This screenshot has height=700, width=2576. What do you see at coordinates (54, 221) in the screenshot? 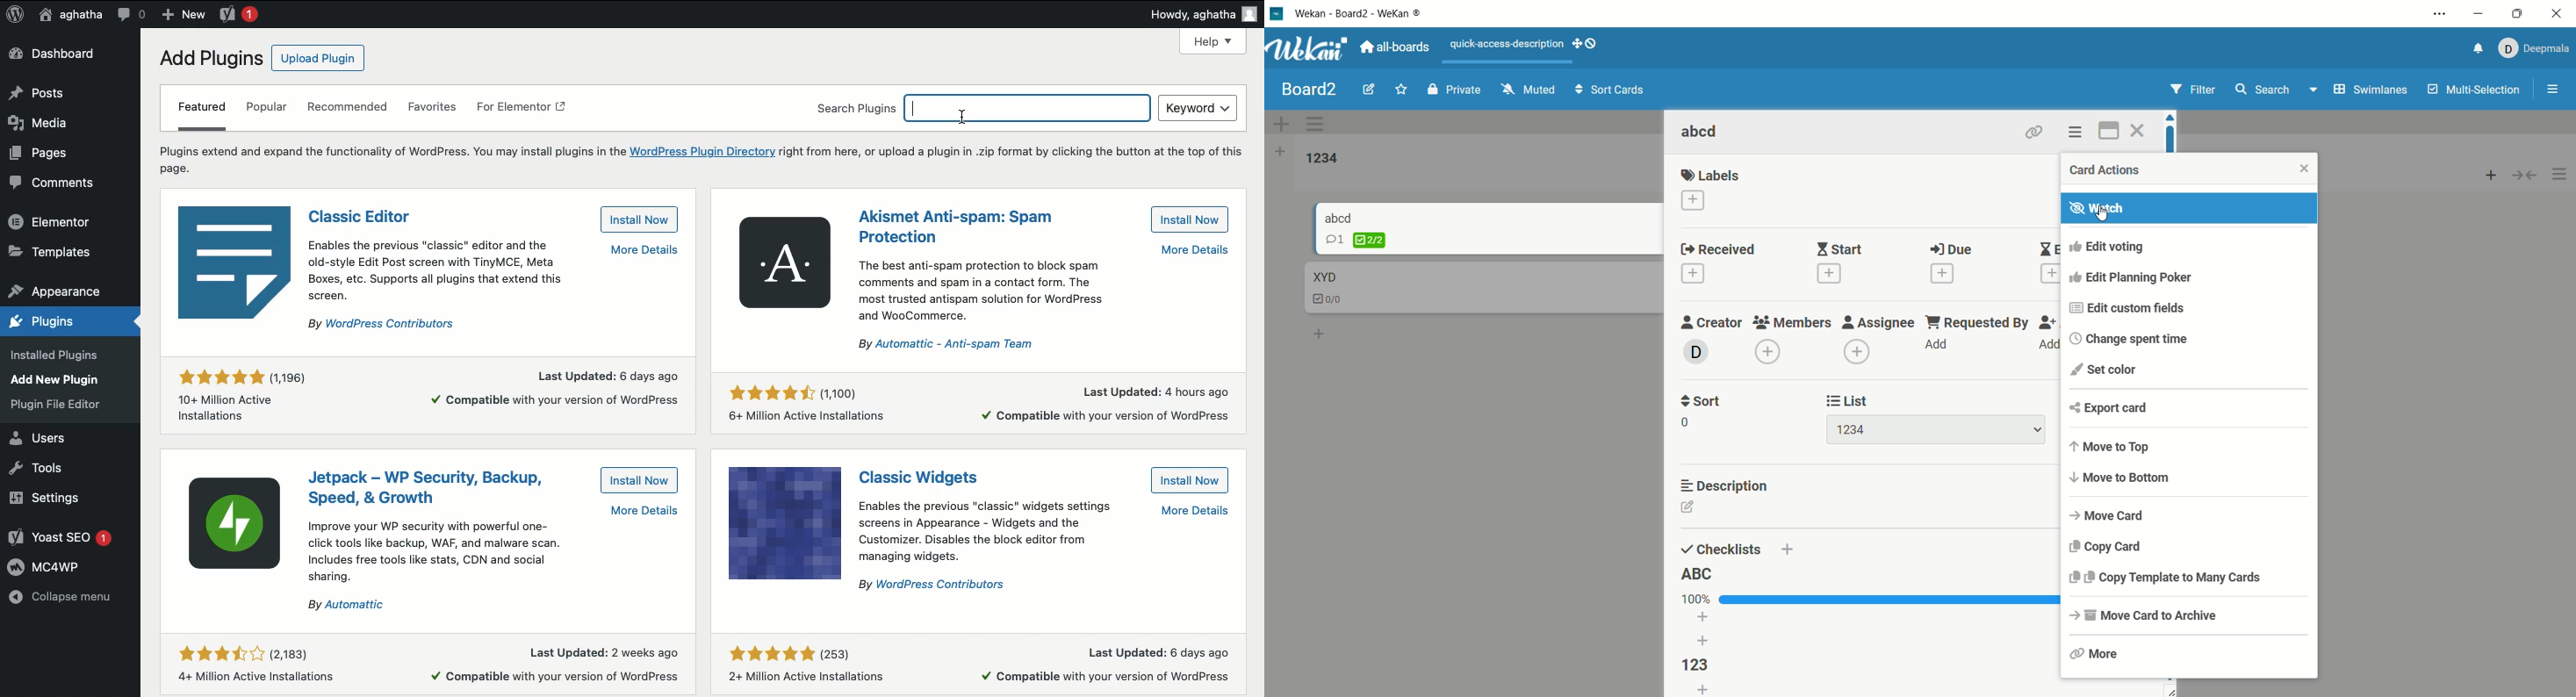
I see `Elementor` at bounding box center [54, 221].